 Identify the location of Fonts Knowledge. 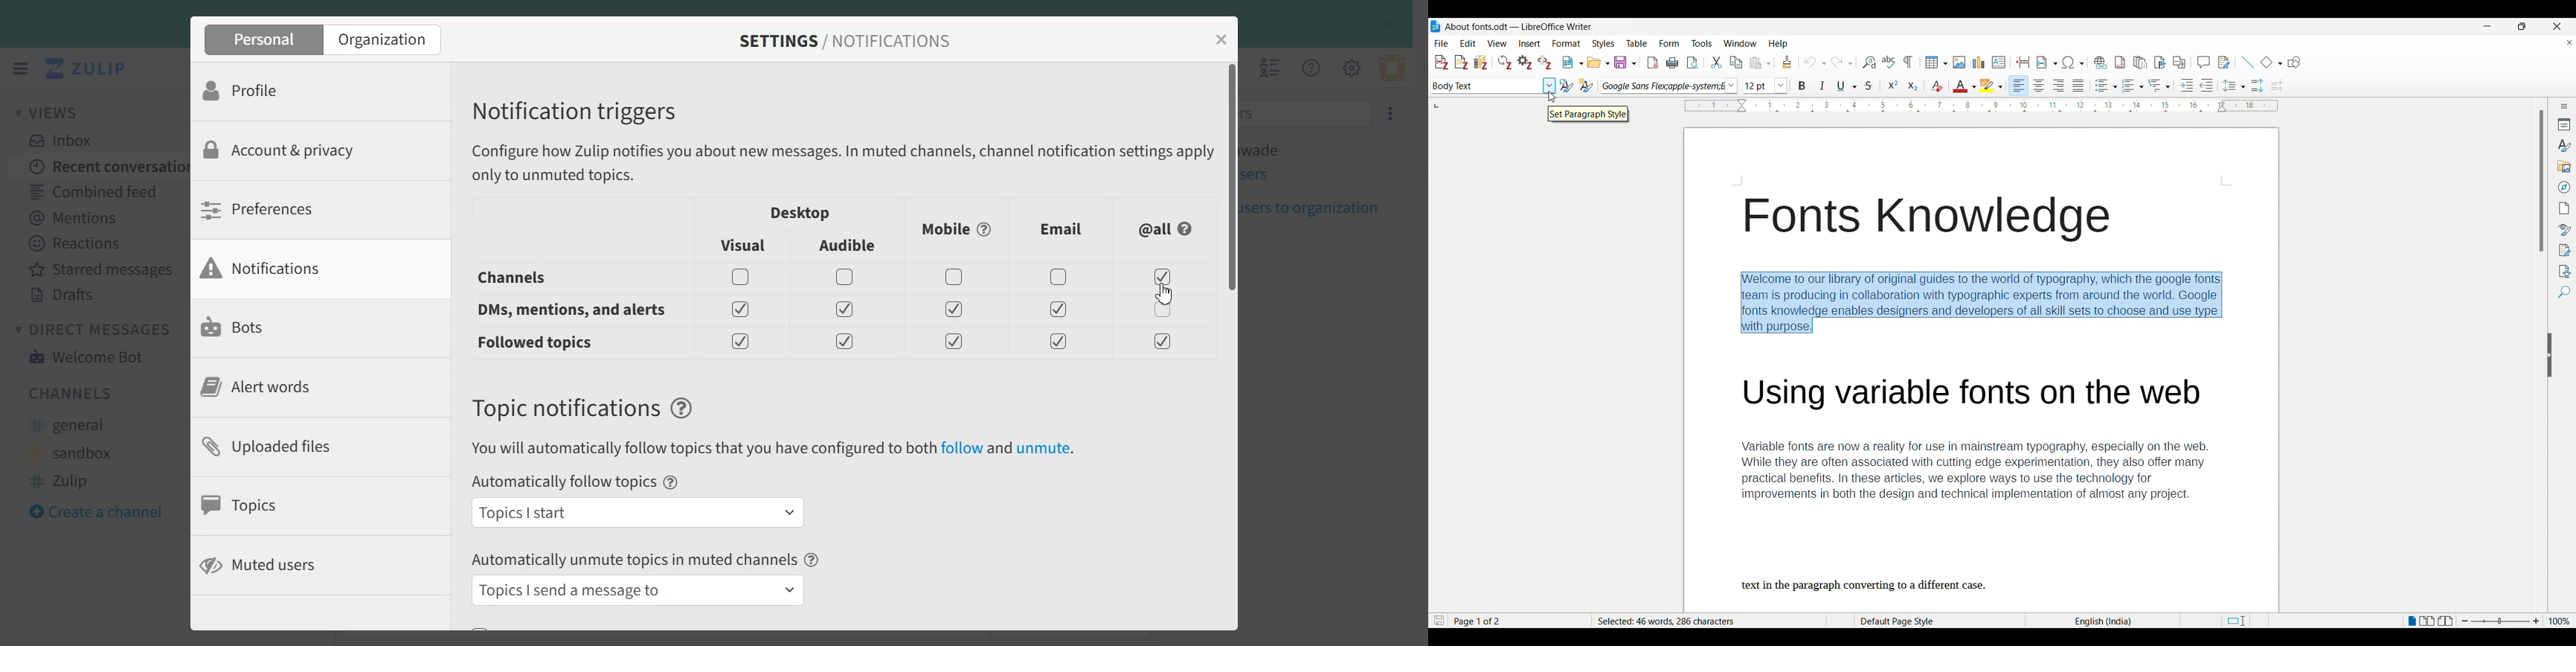
(1926, 218).